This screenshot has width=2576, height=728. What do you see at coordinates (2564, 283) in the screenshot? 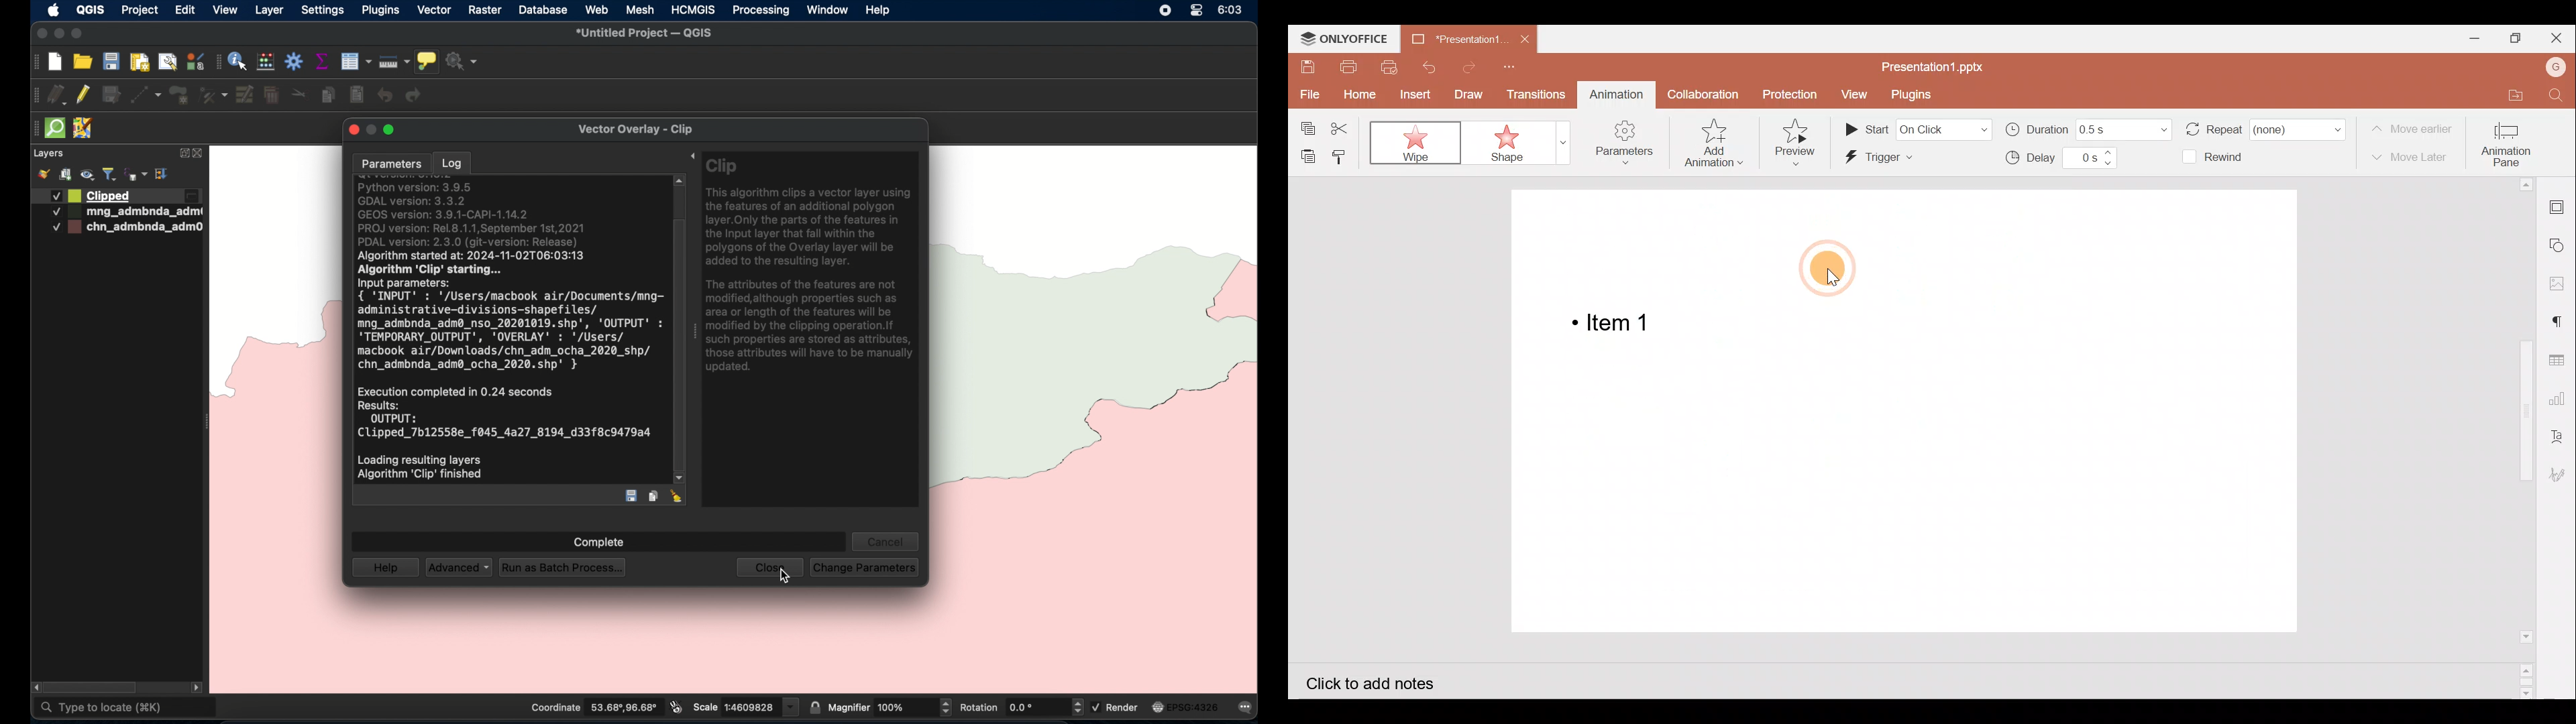
I see `Image settings` at bounding box center [2564, 283].